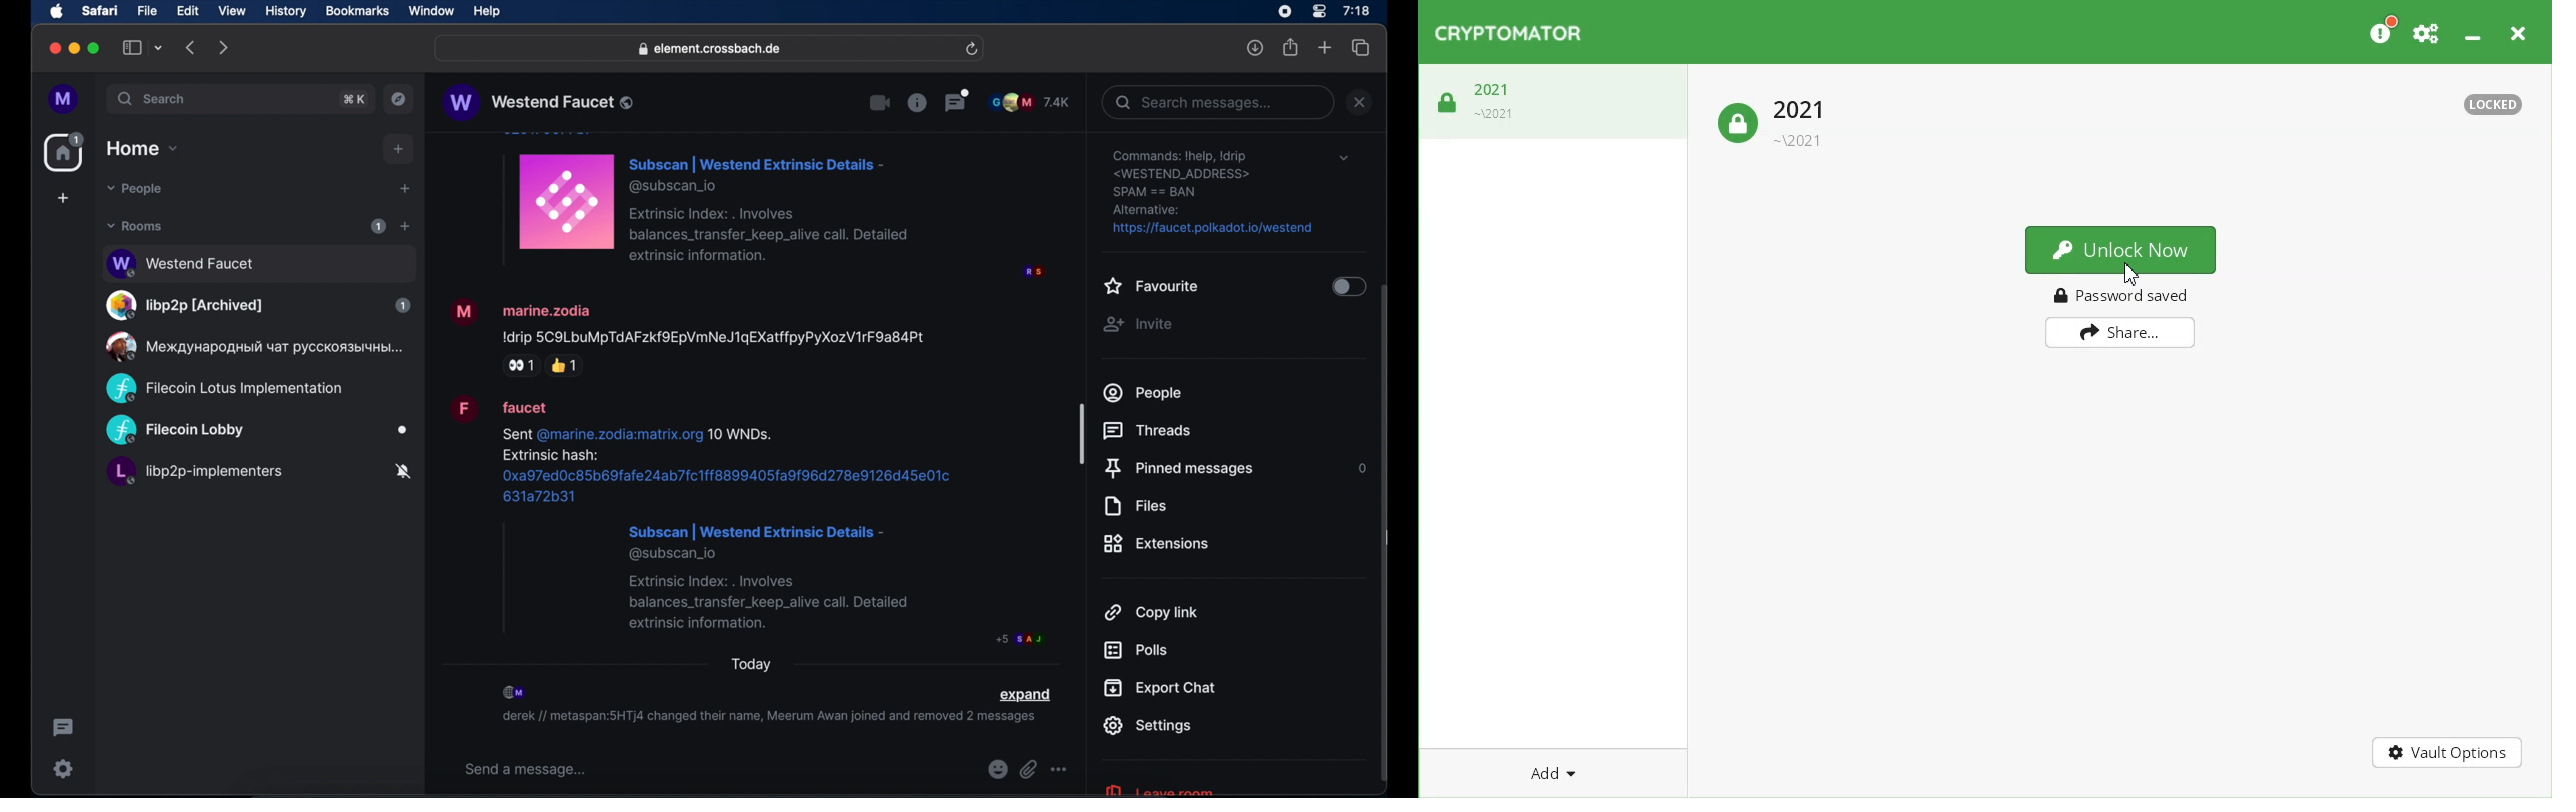 The height and width of the screenshot is (812, 2576). Describe the element at coordinates (487, 12) in the screenshot. I see `help` at that location.